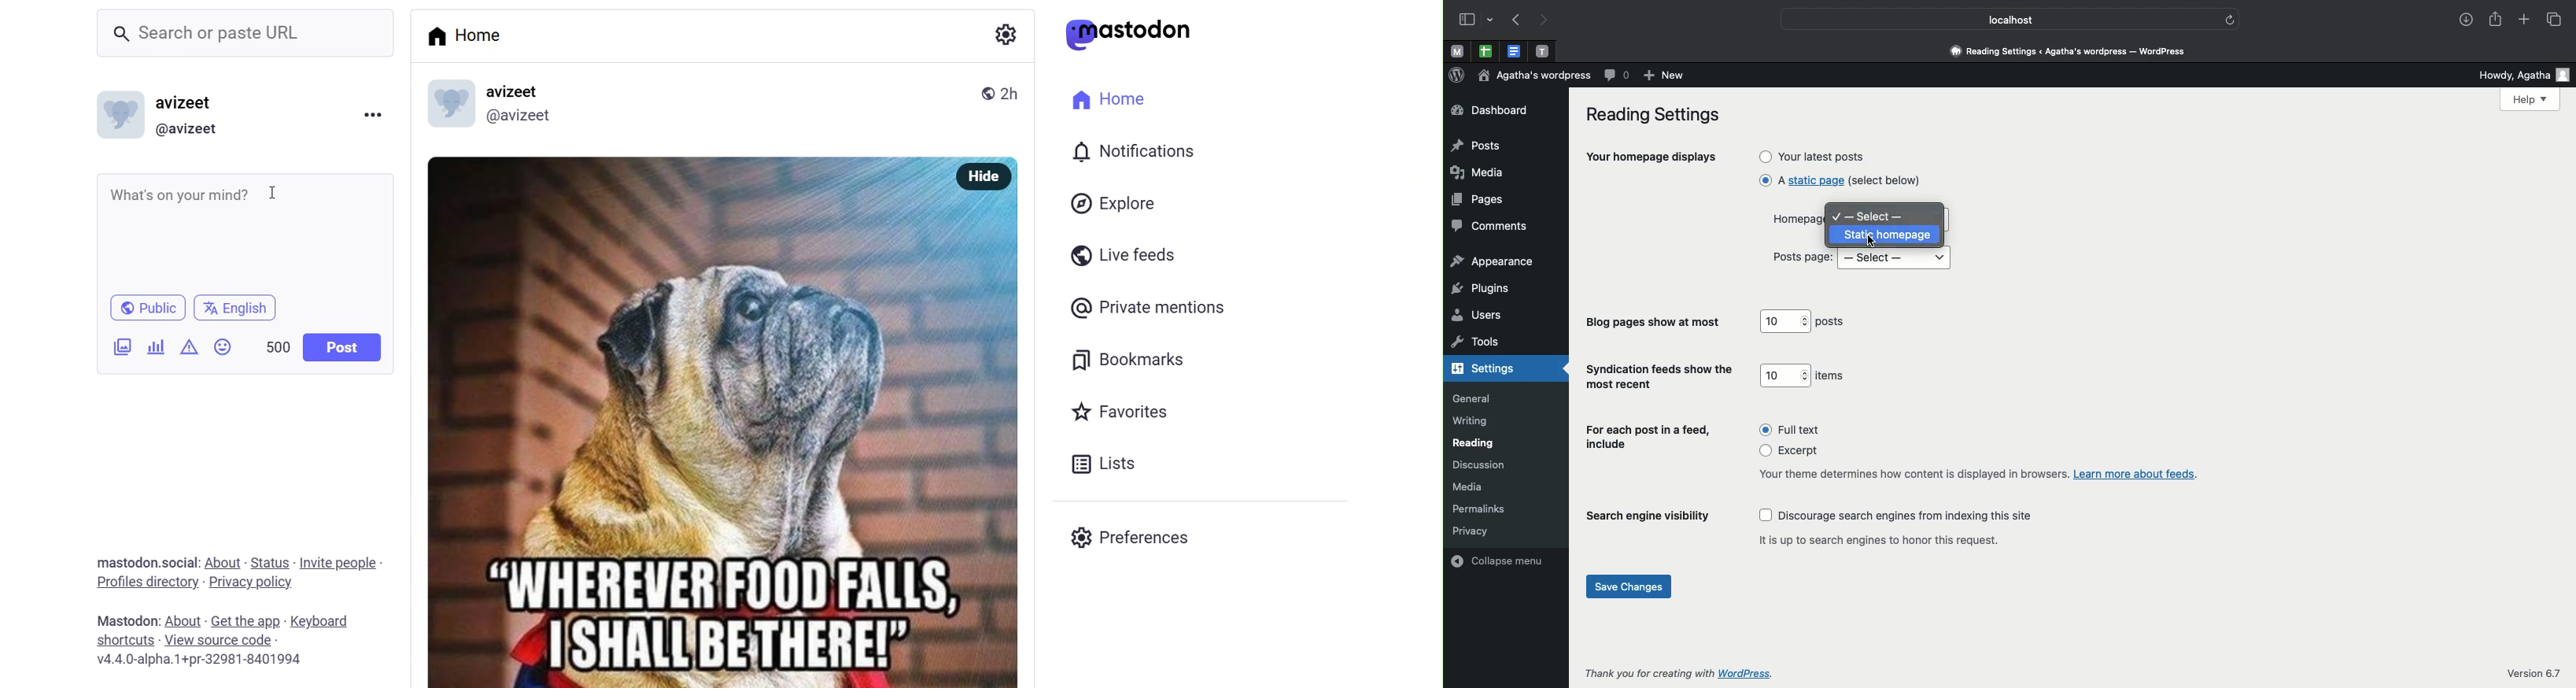  I want to click on mastodon, so click(1128, 35).